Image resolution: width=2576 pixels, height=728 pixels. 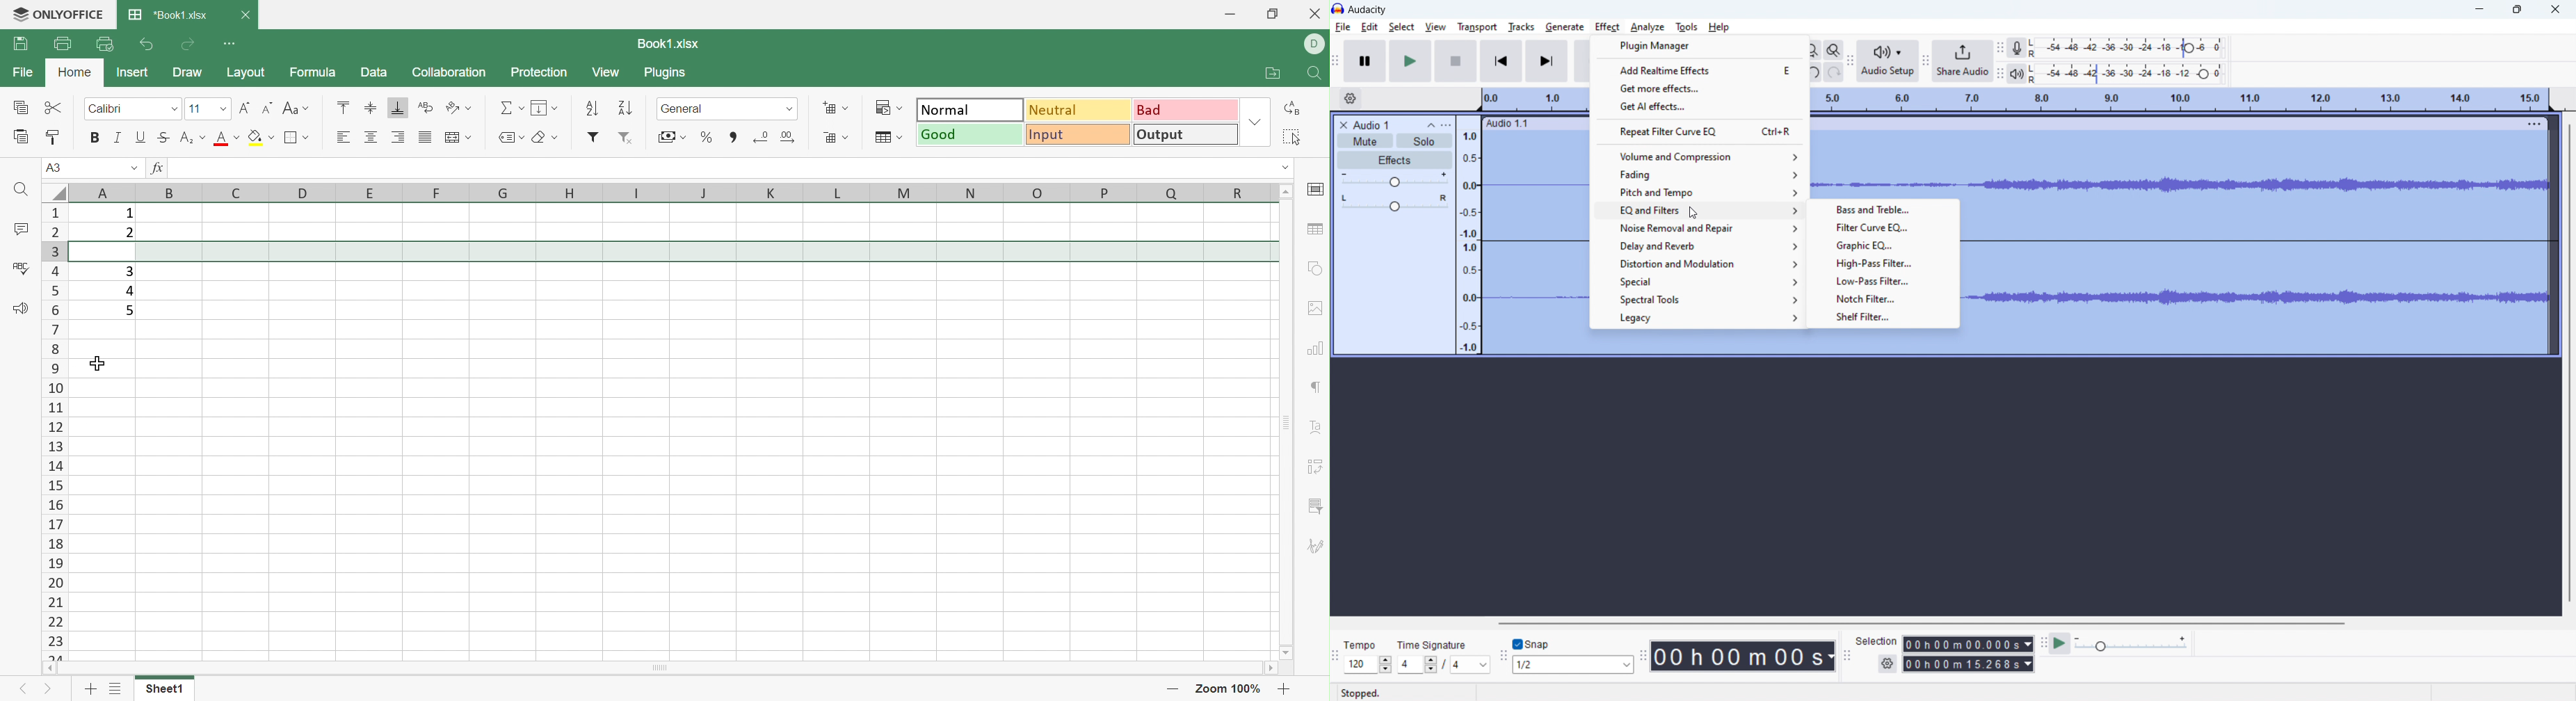 What do you see at coordinates (1883, 209) in the screenshot?
I see `bass and treble` at bounding box center [1883, 209].